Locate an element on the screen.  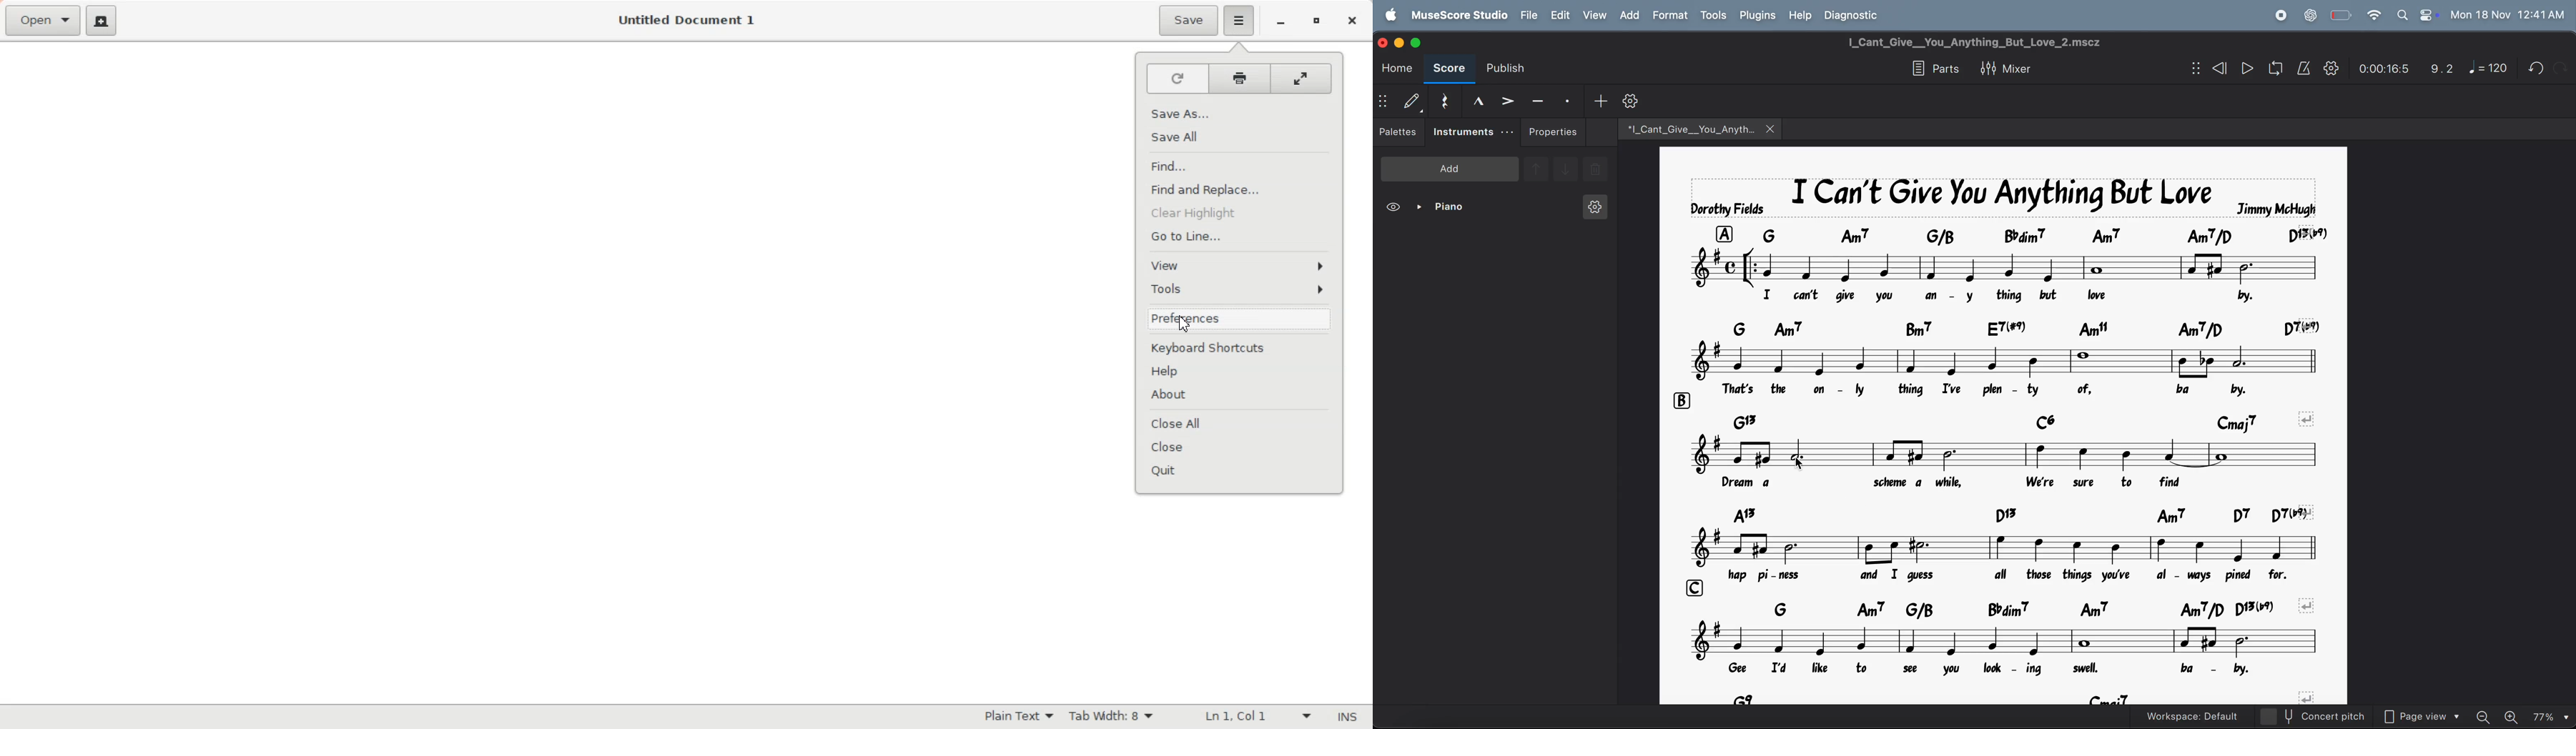
view is located at coordinates (1595, 16).